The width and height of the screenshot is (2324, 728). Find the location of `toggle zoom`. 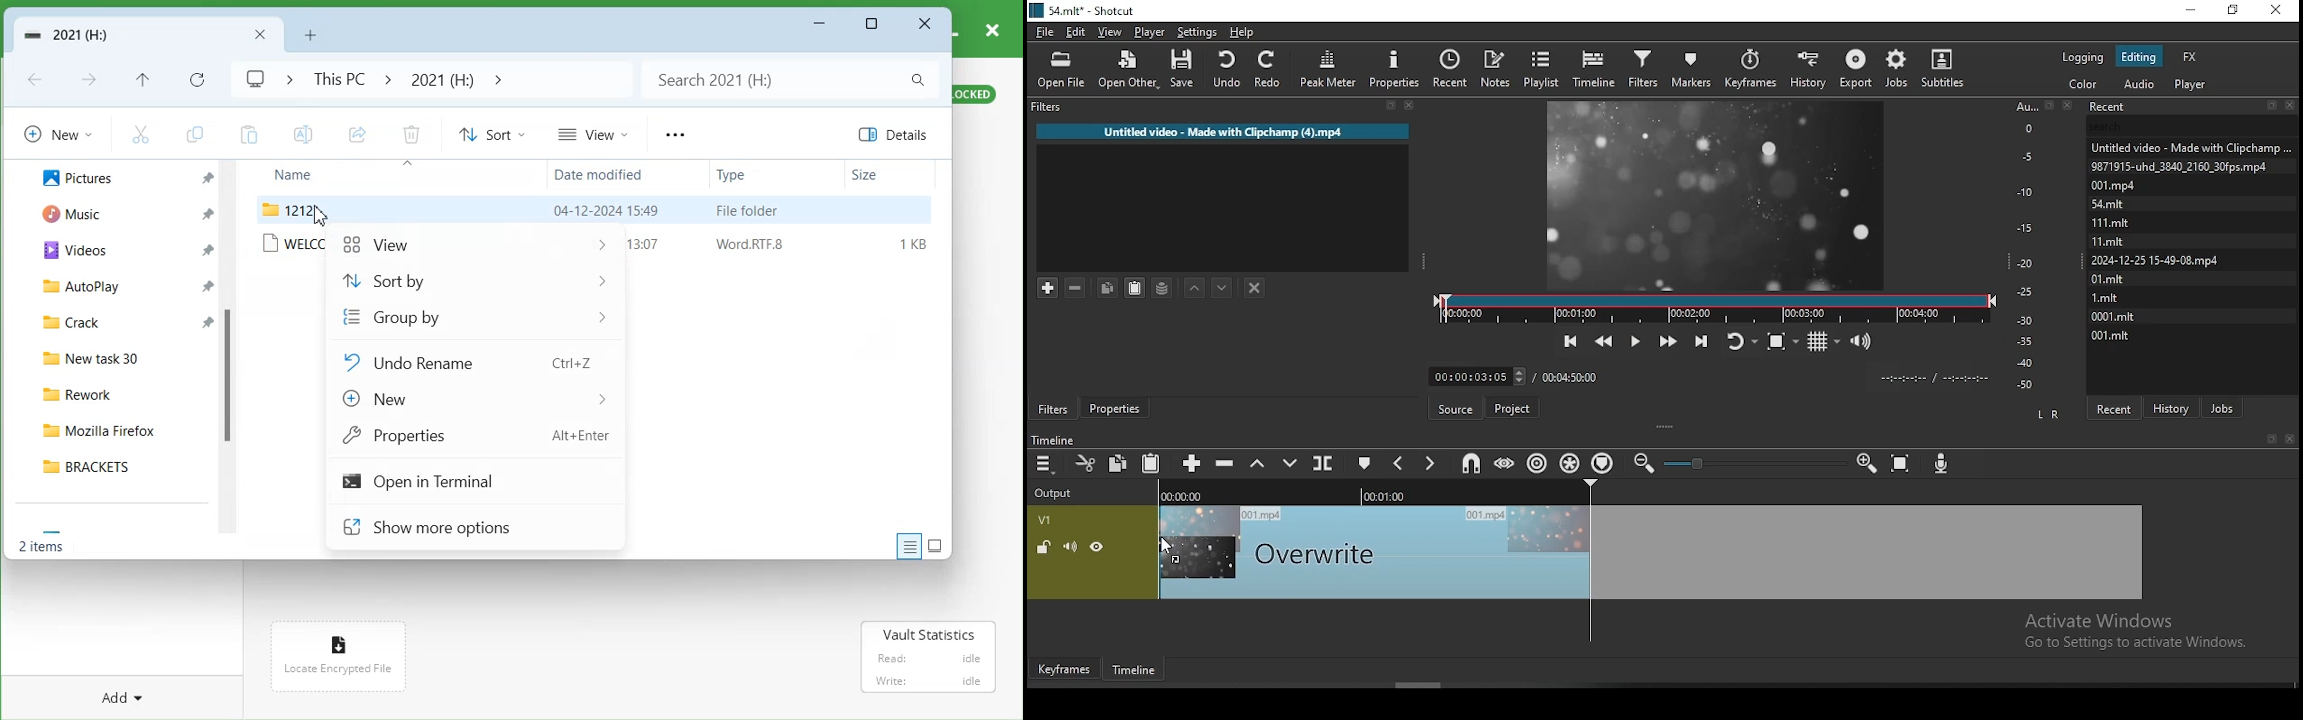

toggle zoom is located at coordinates (1783, 343).